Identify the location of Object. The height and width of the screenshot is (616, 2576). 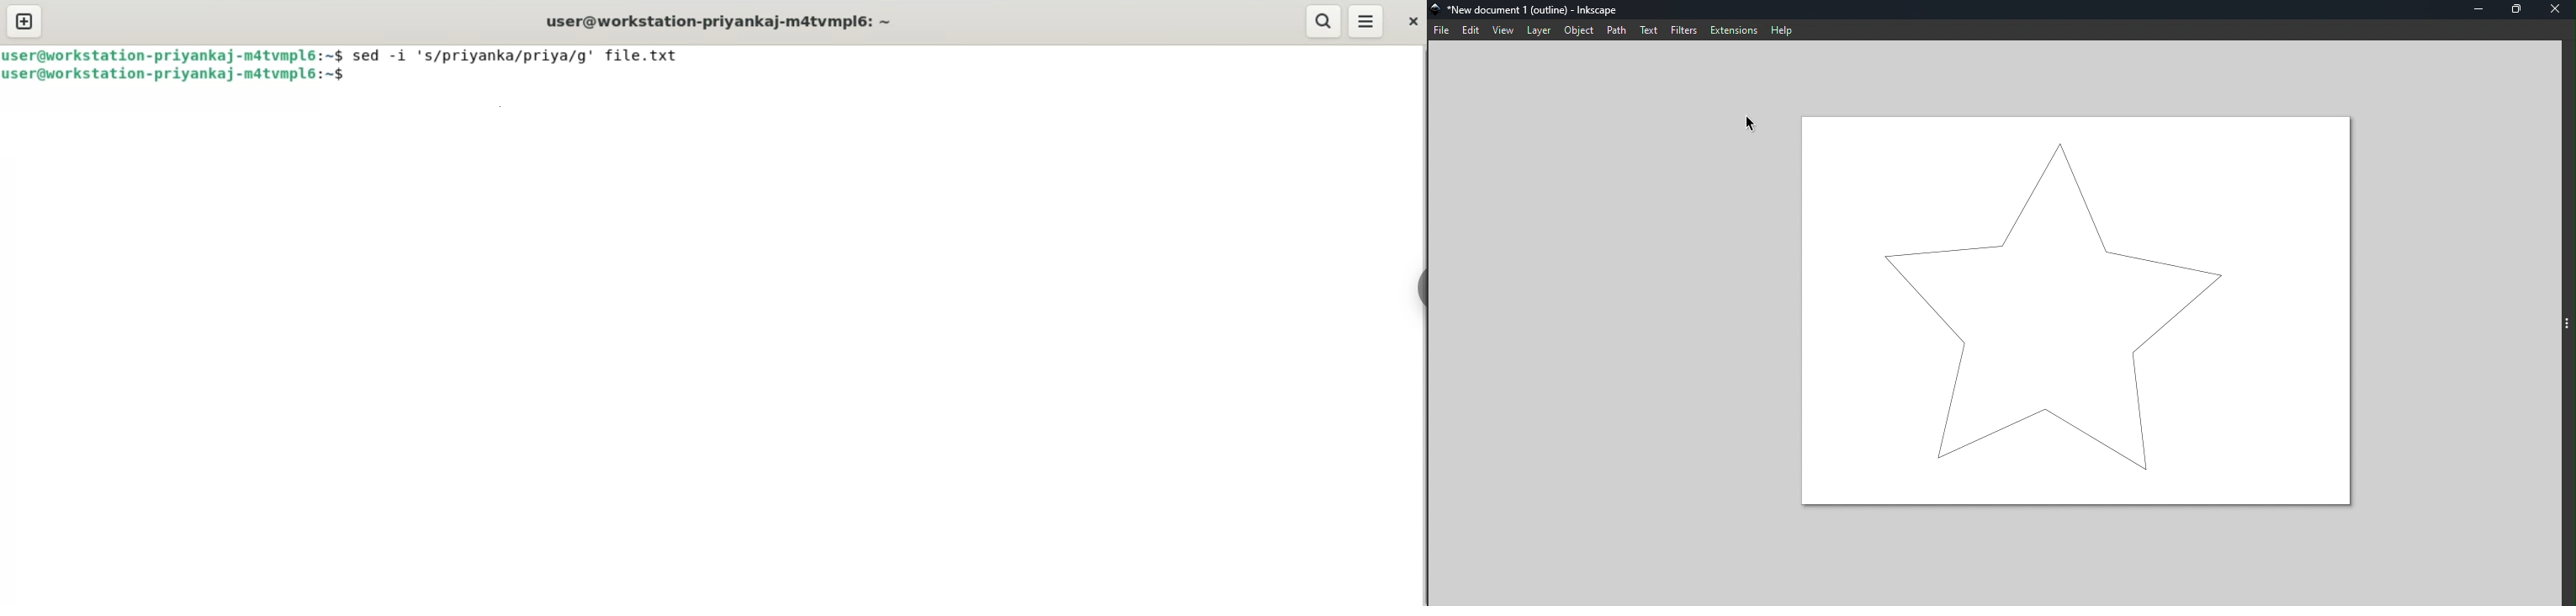
(1575, 32).